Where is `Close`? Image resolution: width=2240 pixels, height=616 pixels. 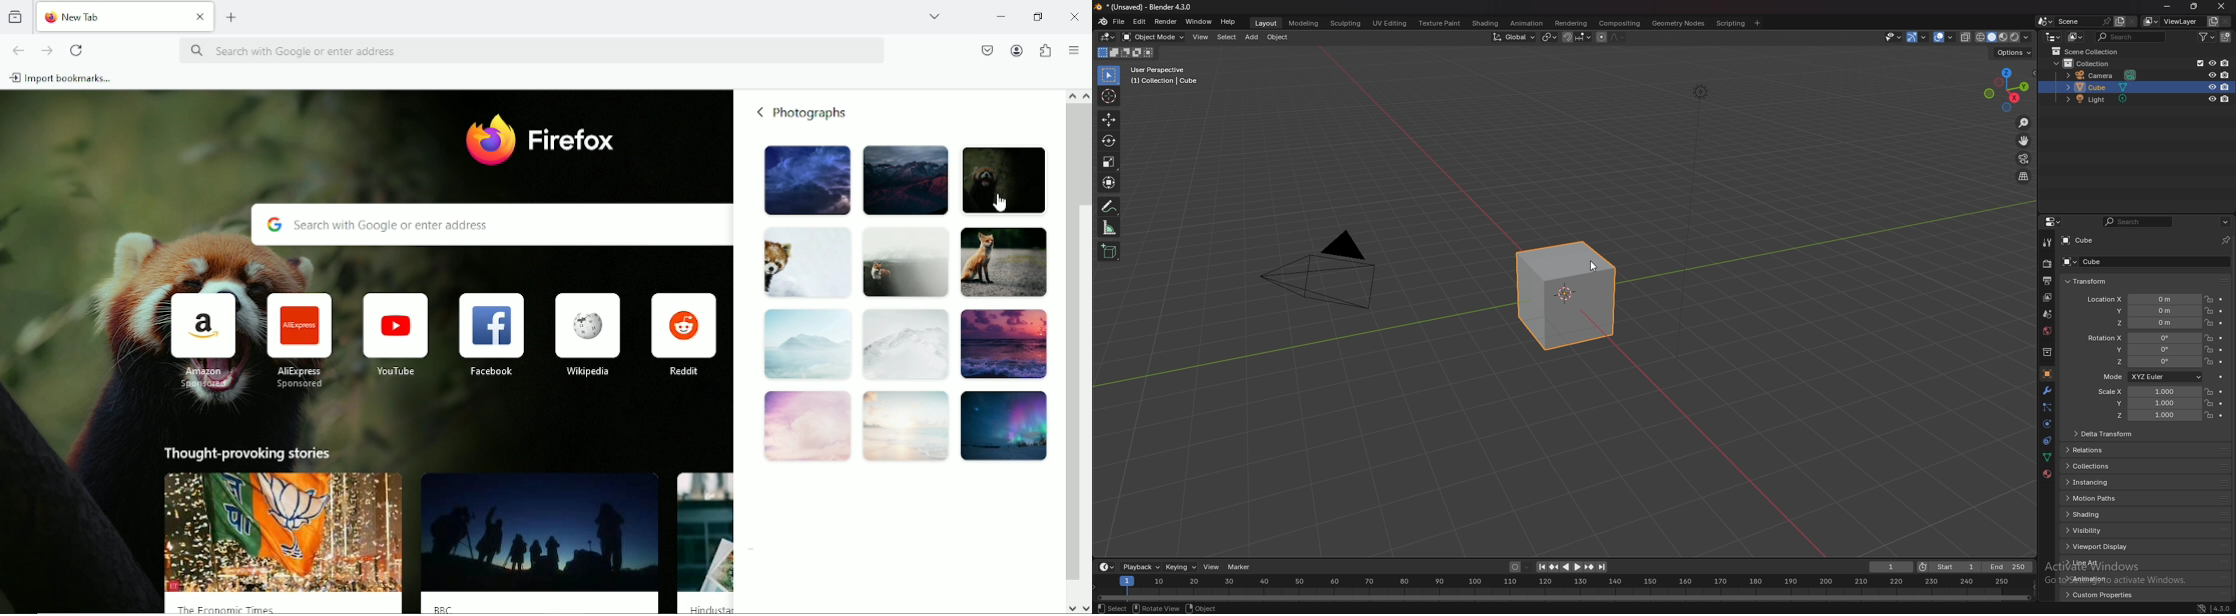
Close is located at coordinates (1074, 15).